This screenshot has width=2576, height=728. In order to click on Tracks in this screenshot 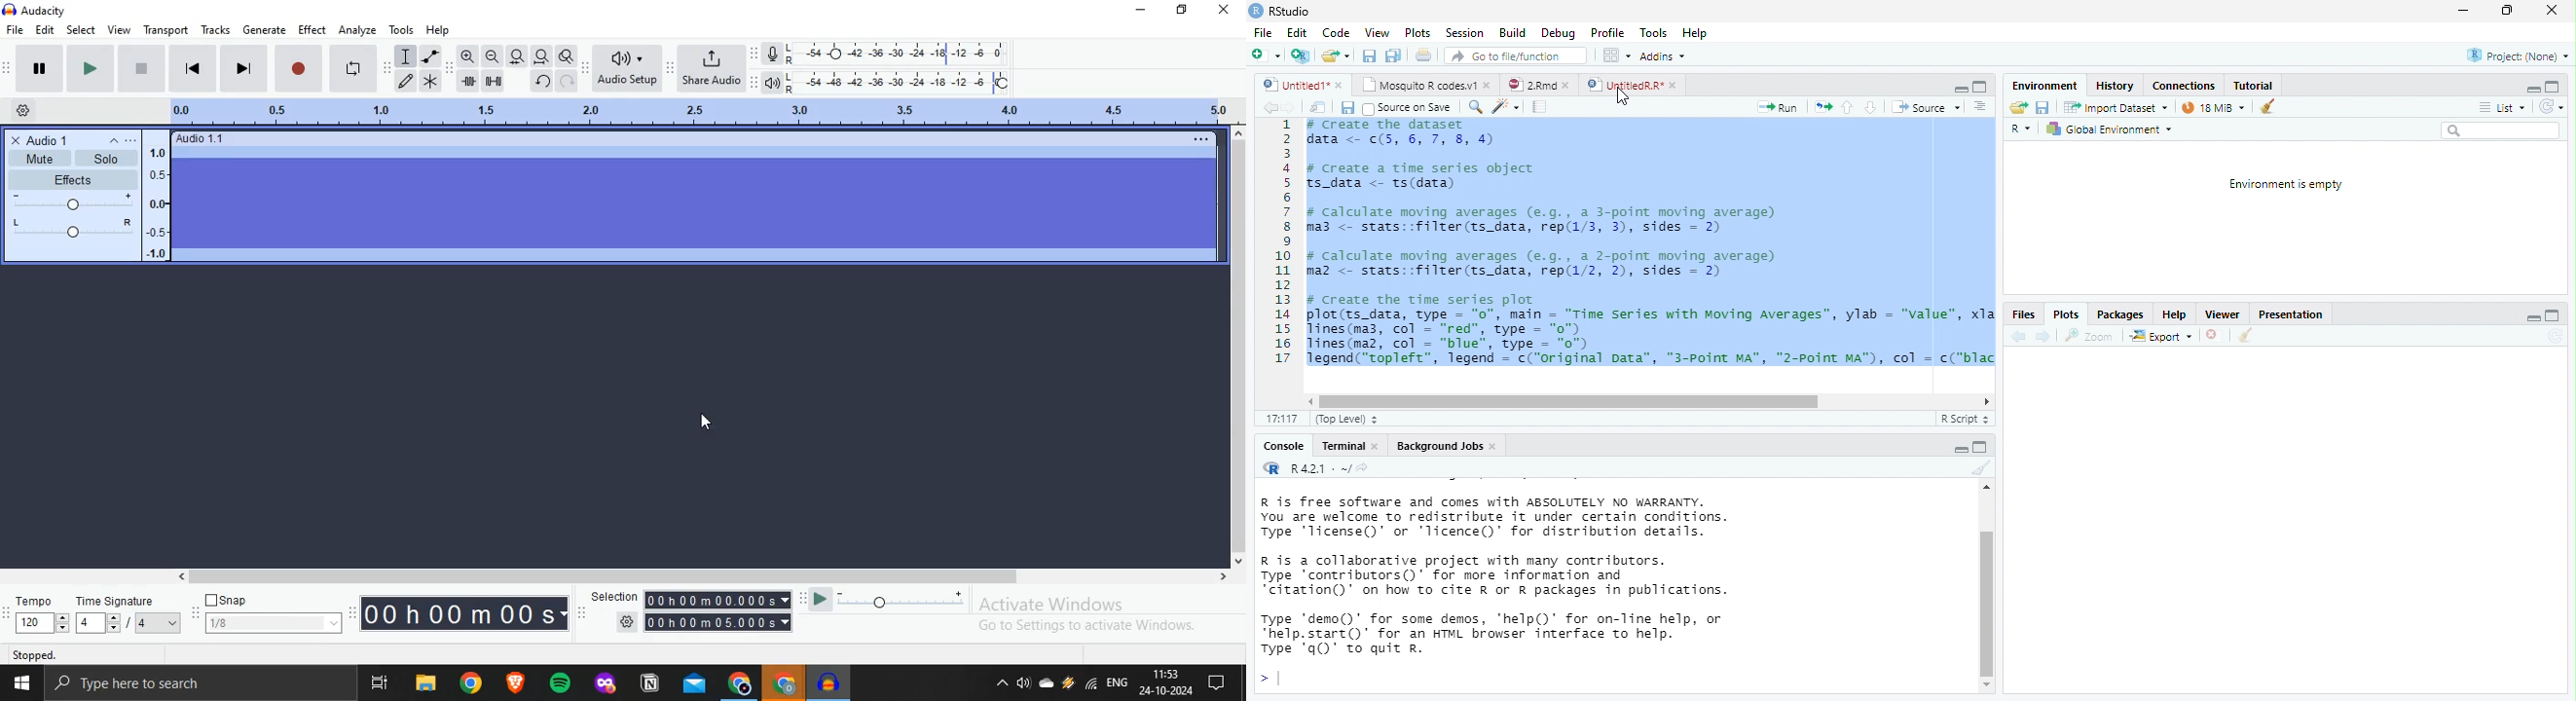, I will do `click(215, 30)`.